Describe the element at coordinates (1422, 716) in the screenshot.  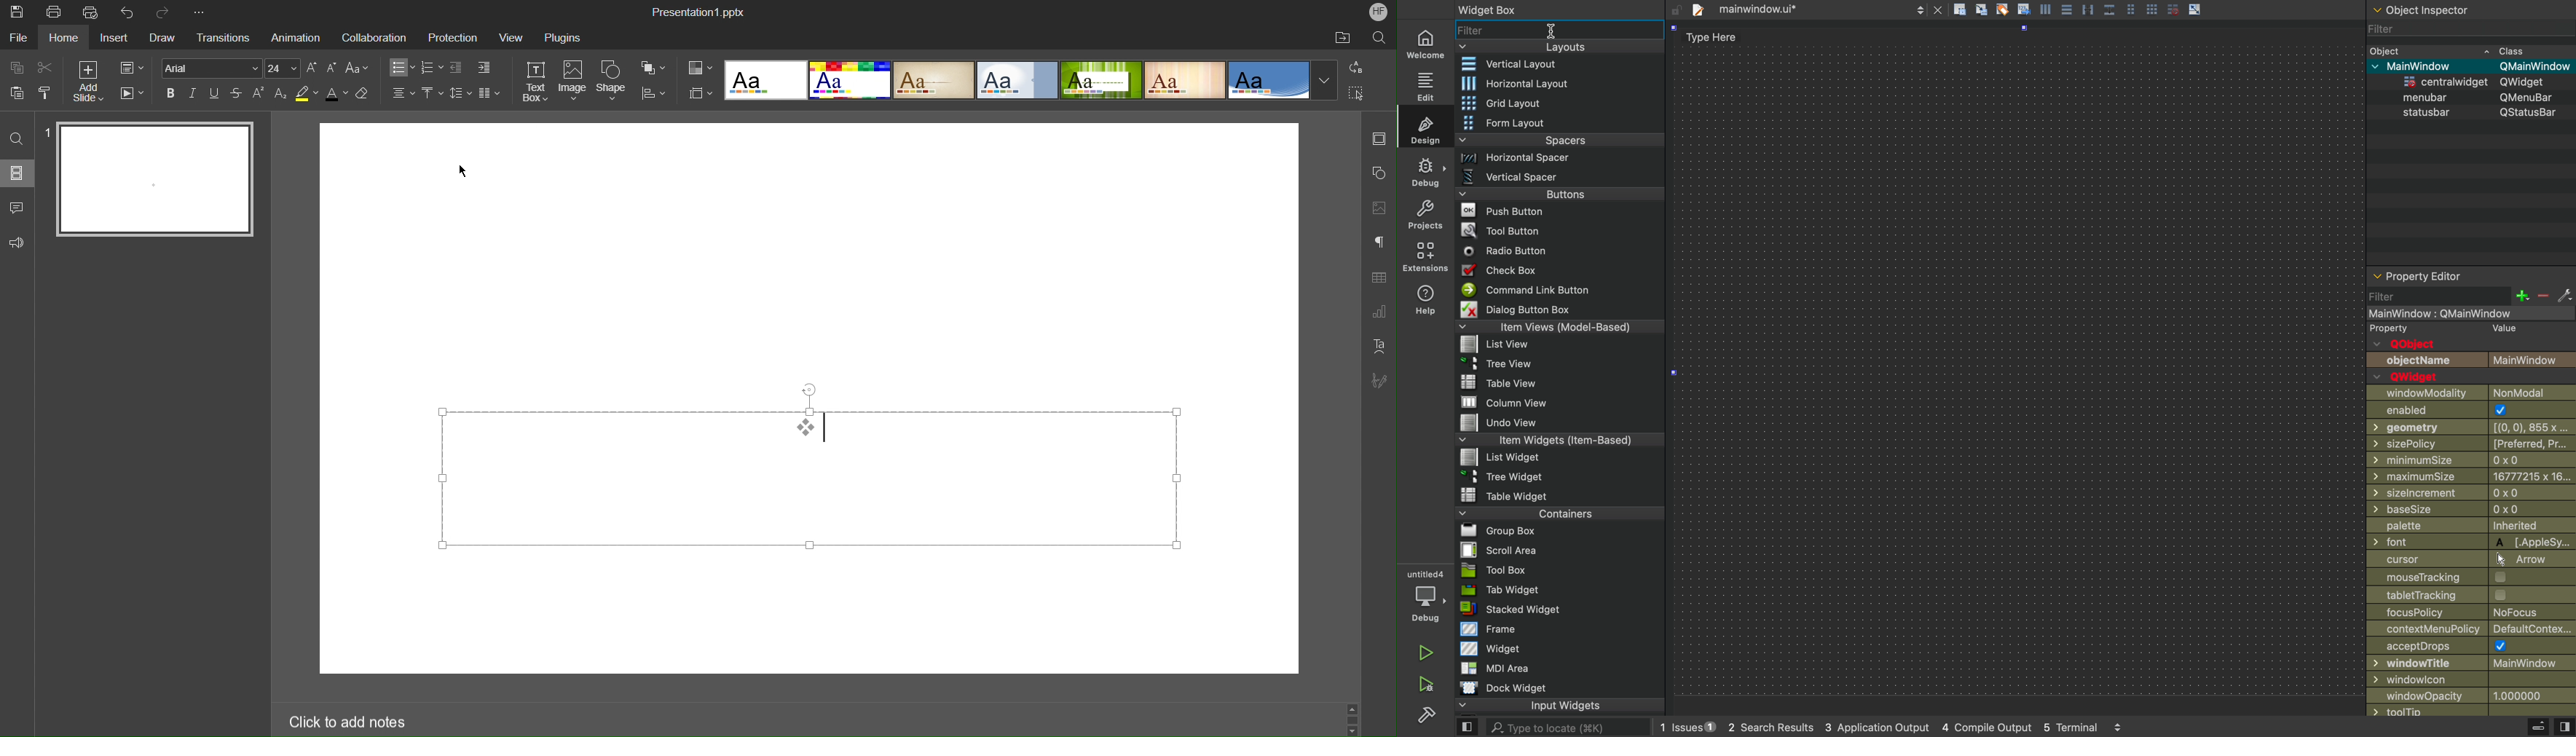
I see `settingd` at that location.